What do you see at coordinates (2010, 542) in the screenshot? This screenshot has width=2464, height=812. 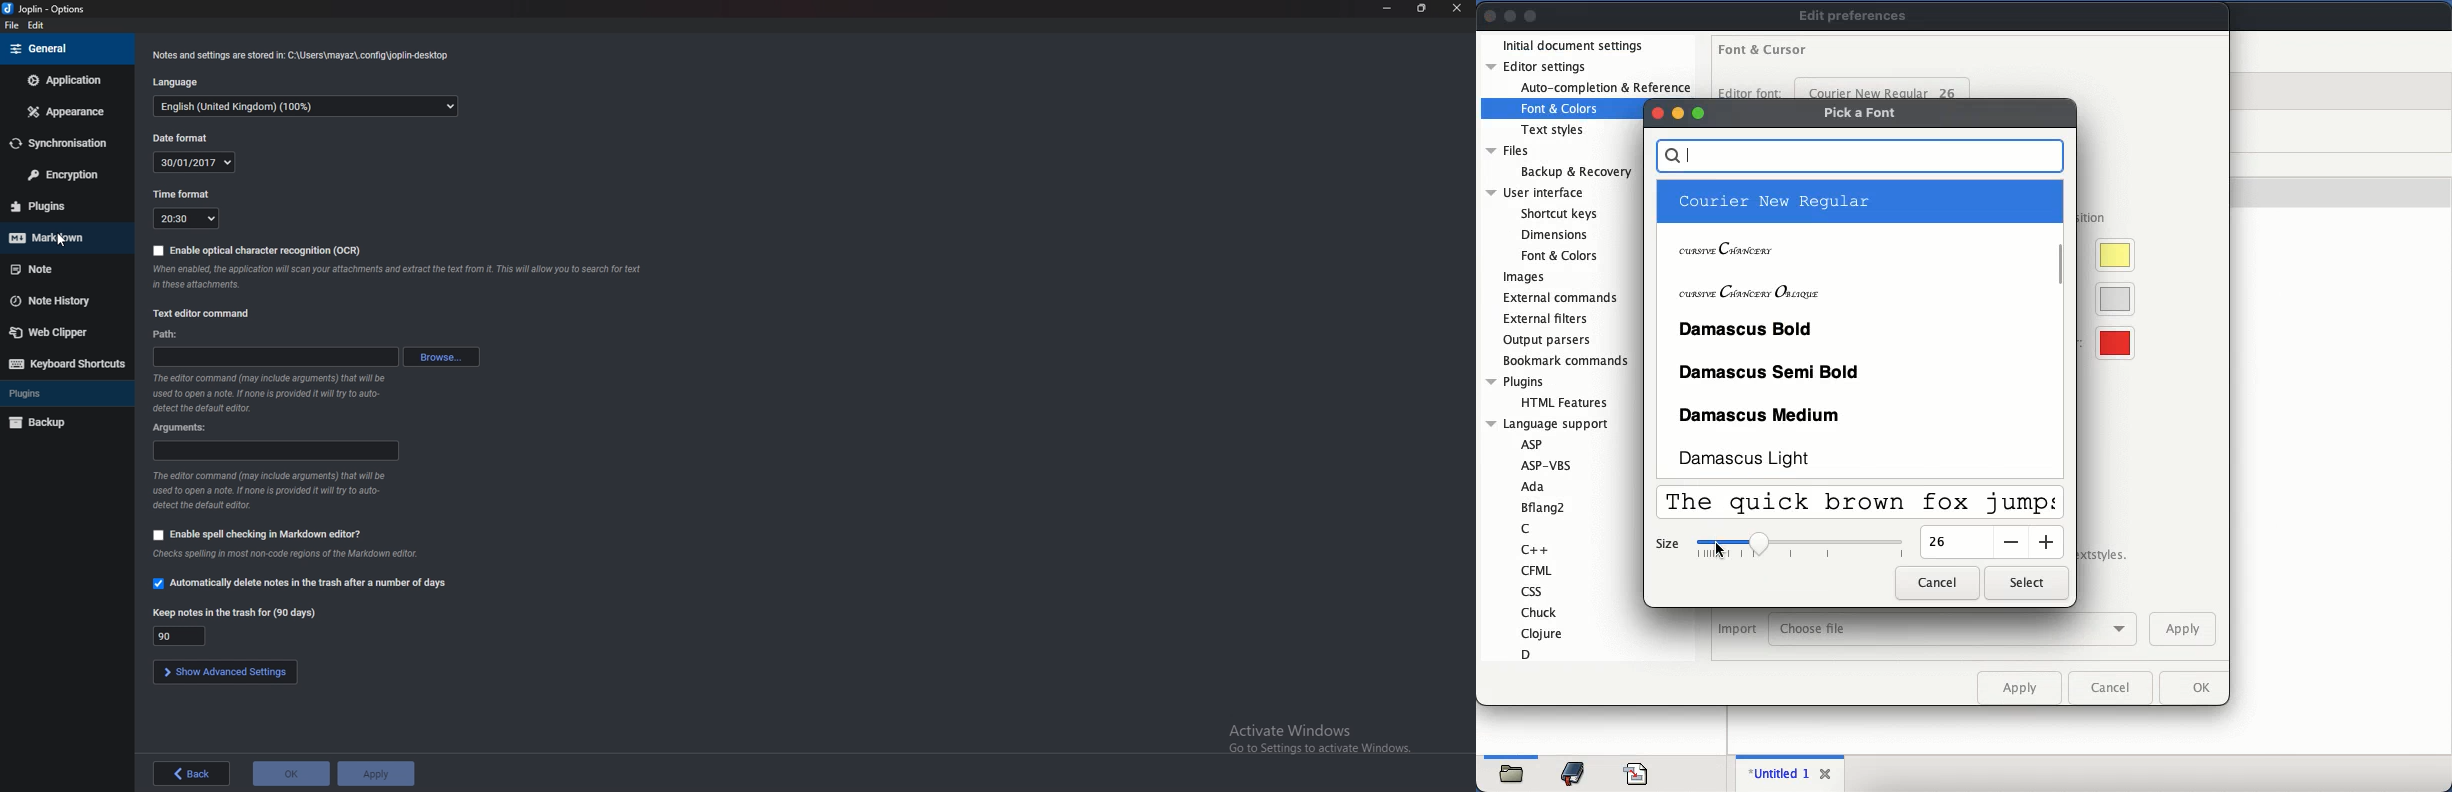 I see `decrease` at bounding box center [2010, 542].